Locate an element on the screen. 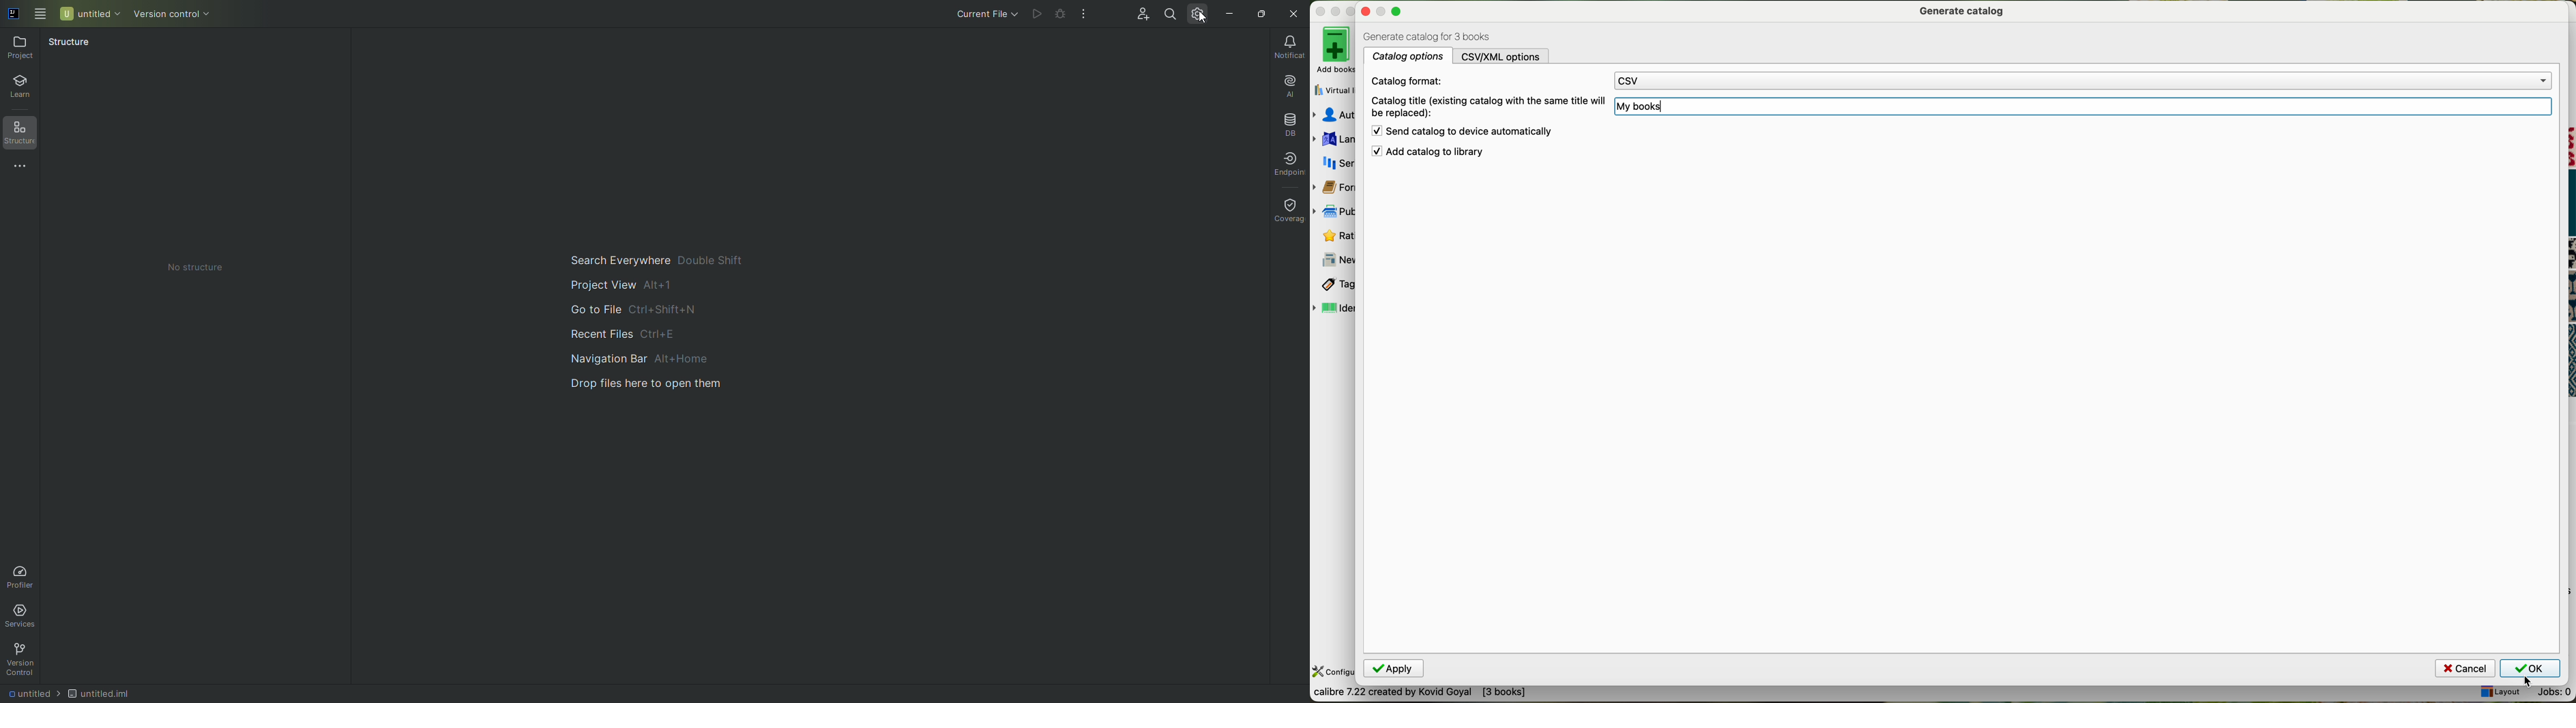  Apply button is located at coordinates (1394, 668).